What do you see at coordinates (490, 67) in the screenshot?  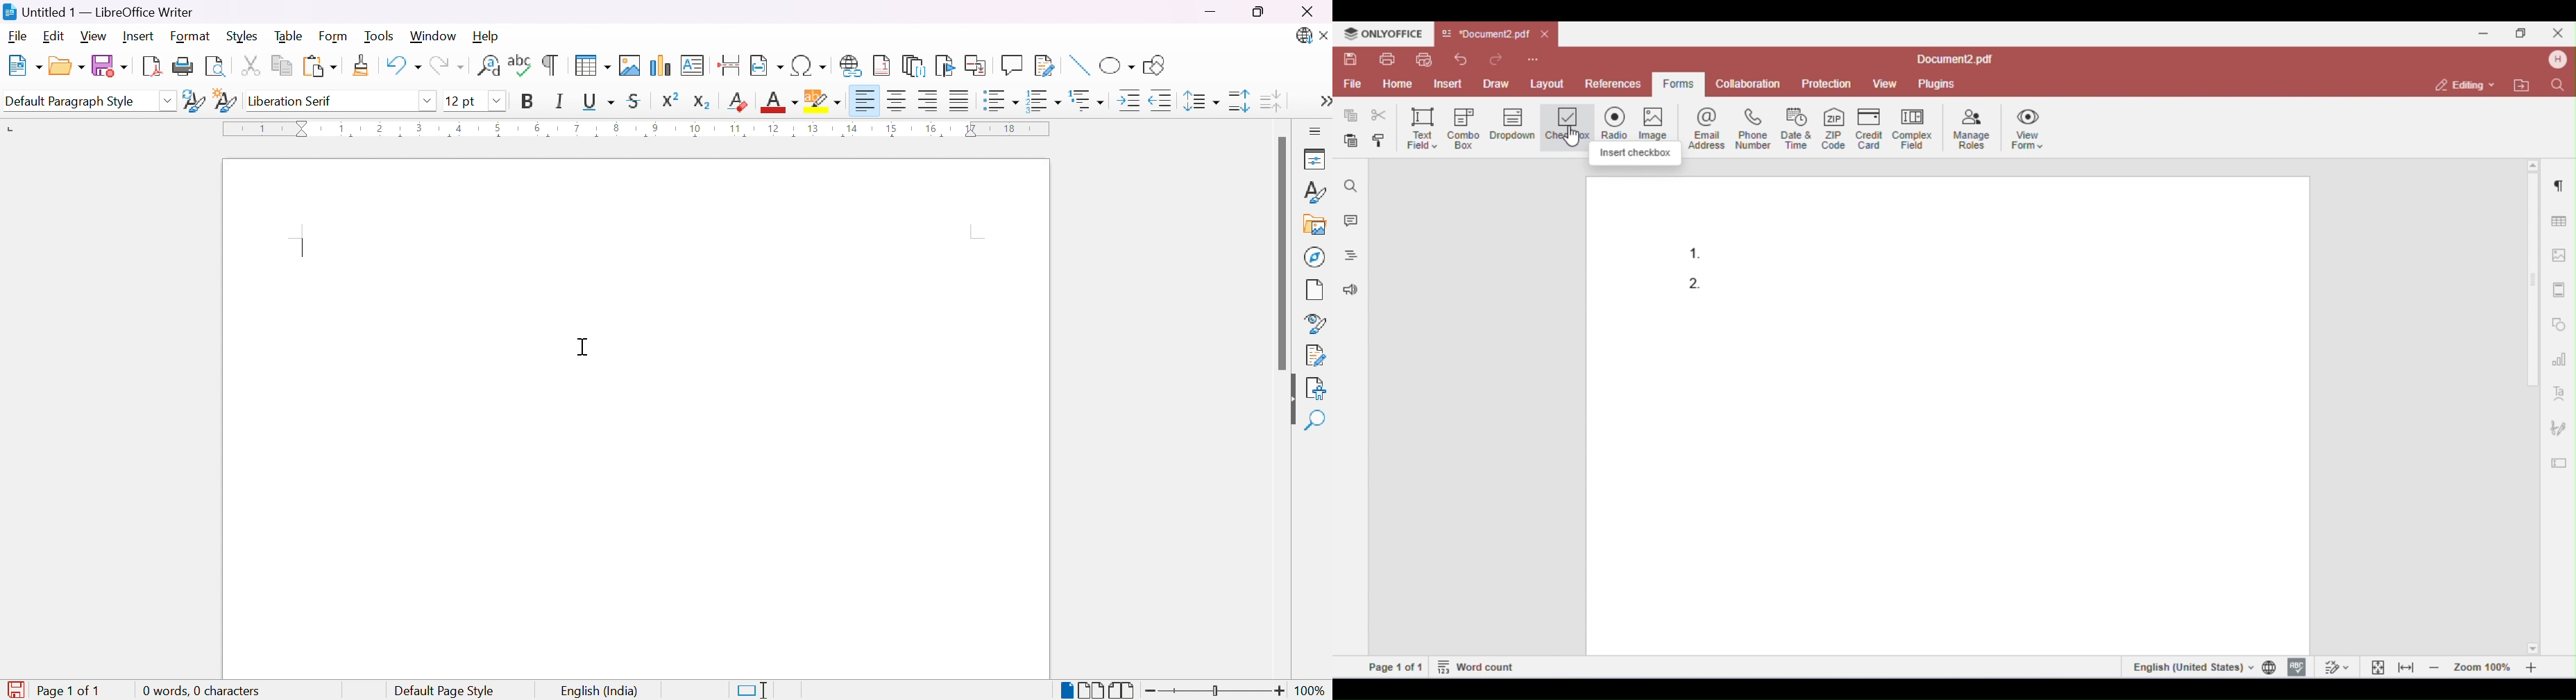 I see `` at bounding box center [490, 67].